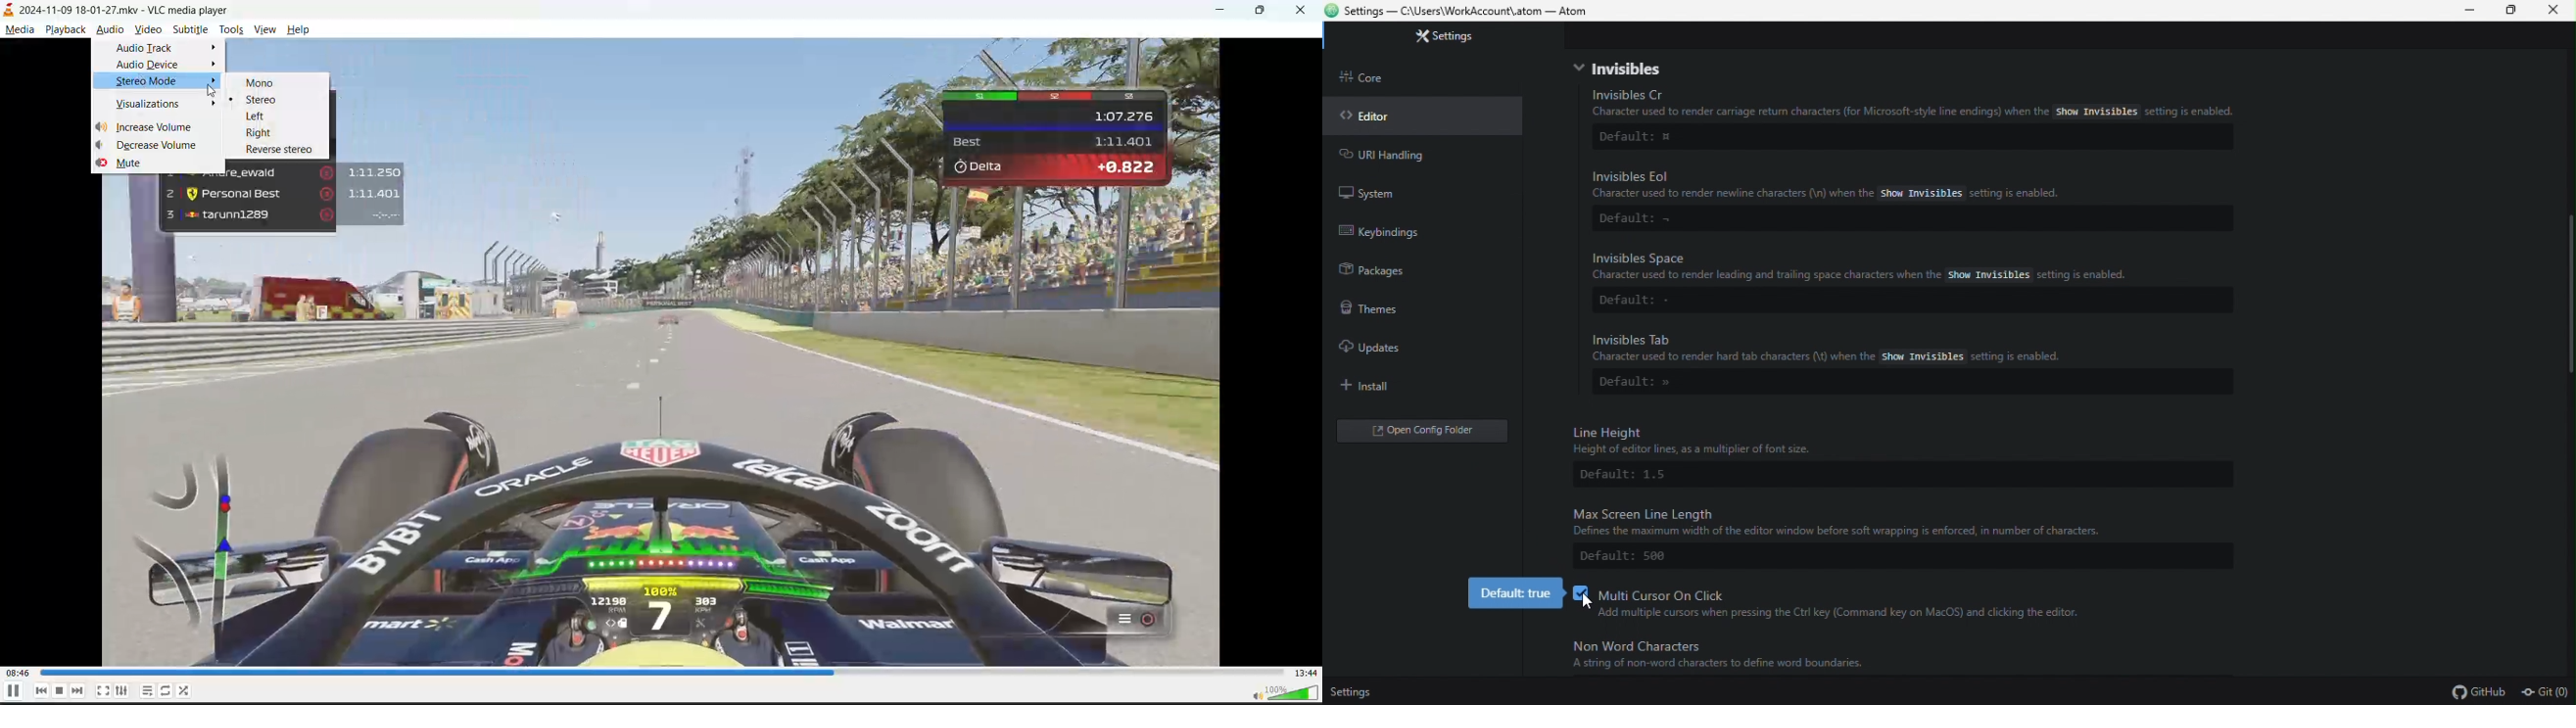 The width and height of the screenshot is (2576, 728). What do you see at coordinates (1910, 347) in the screenshot?
I see `Invisibles Tab Character used to render hard tab characters (\) when the Show invisibles setting is enabled.` at bounding box center [1910, 347].